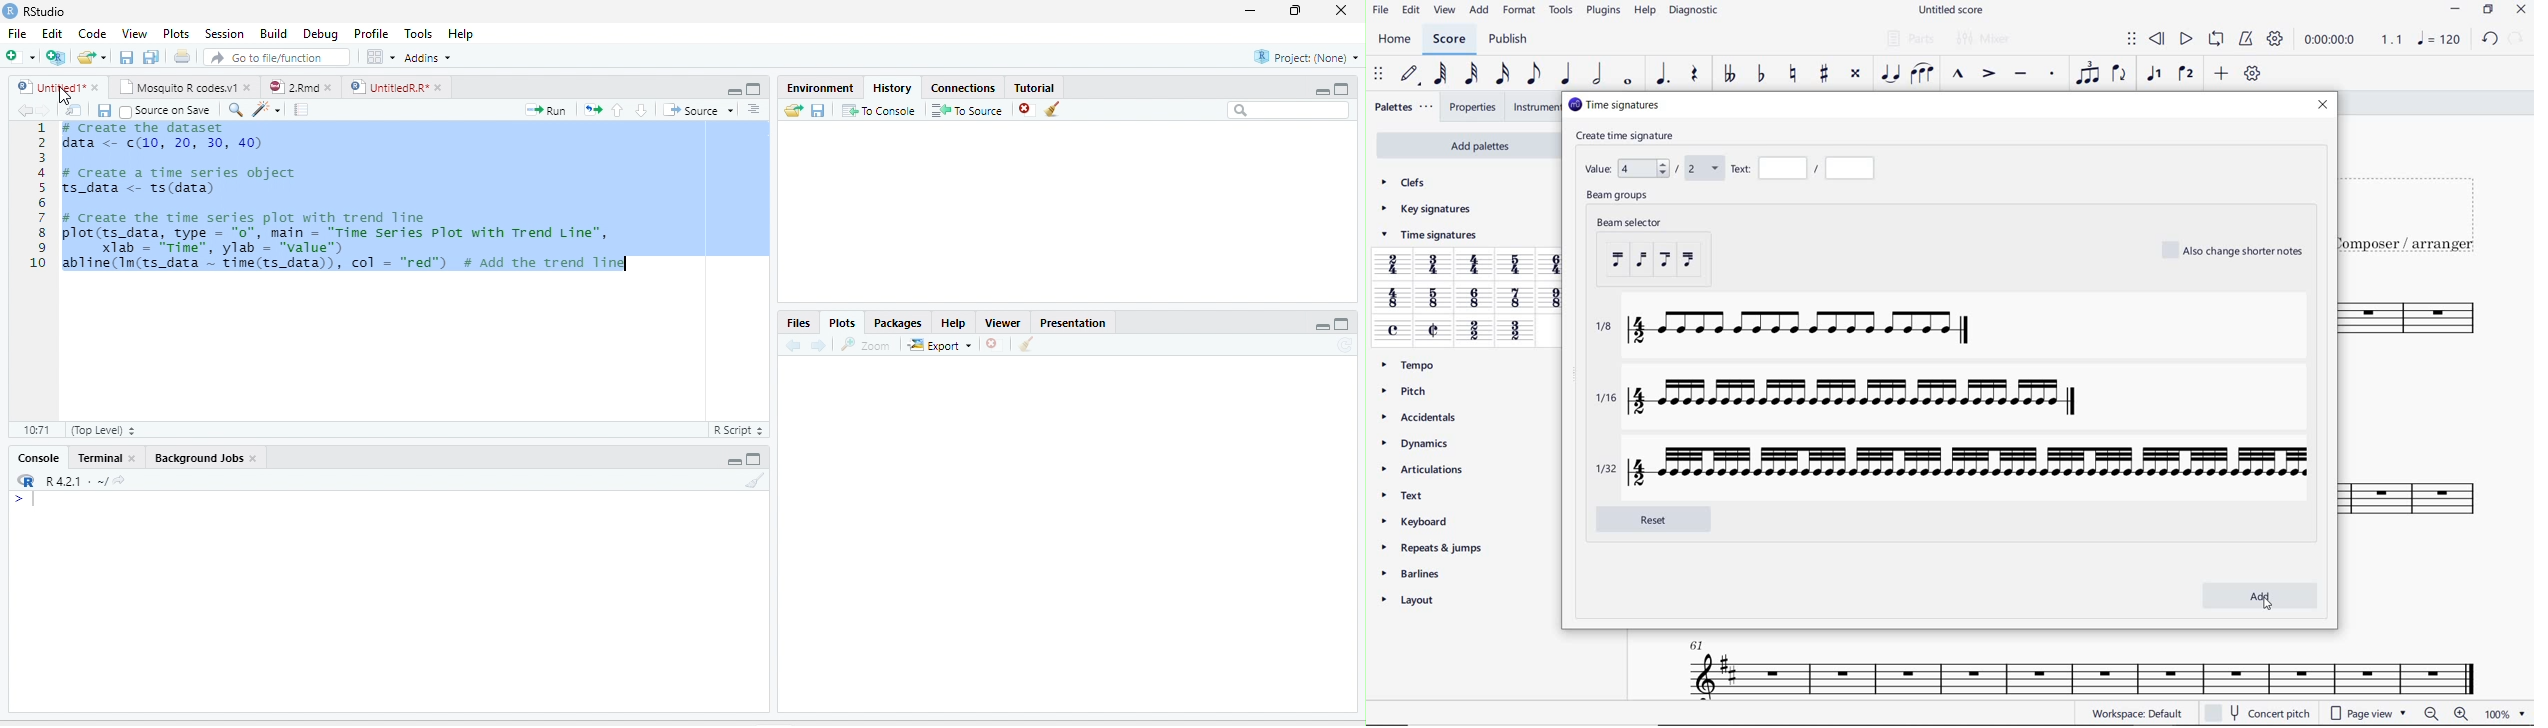 The image size is (2548, 728). Describe the element at coordinates (755, 89) in the screenshot. I see `Maximize` at that location.